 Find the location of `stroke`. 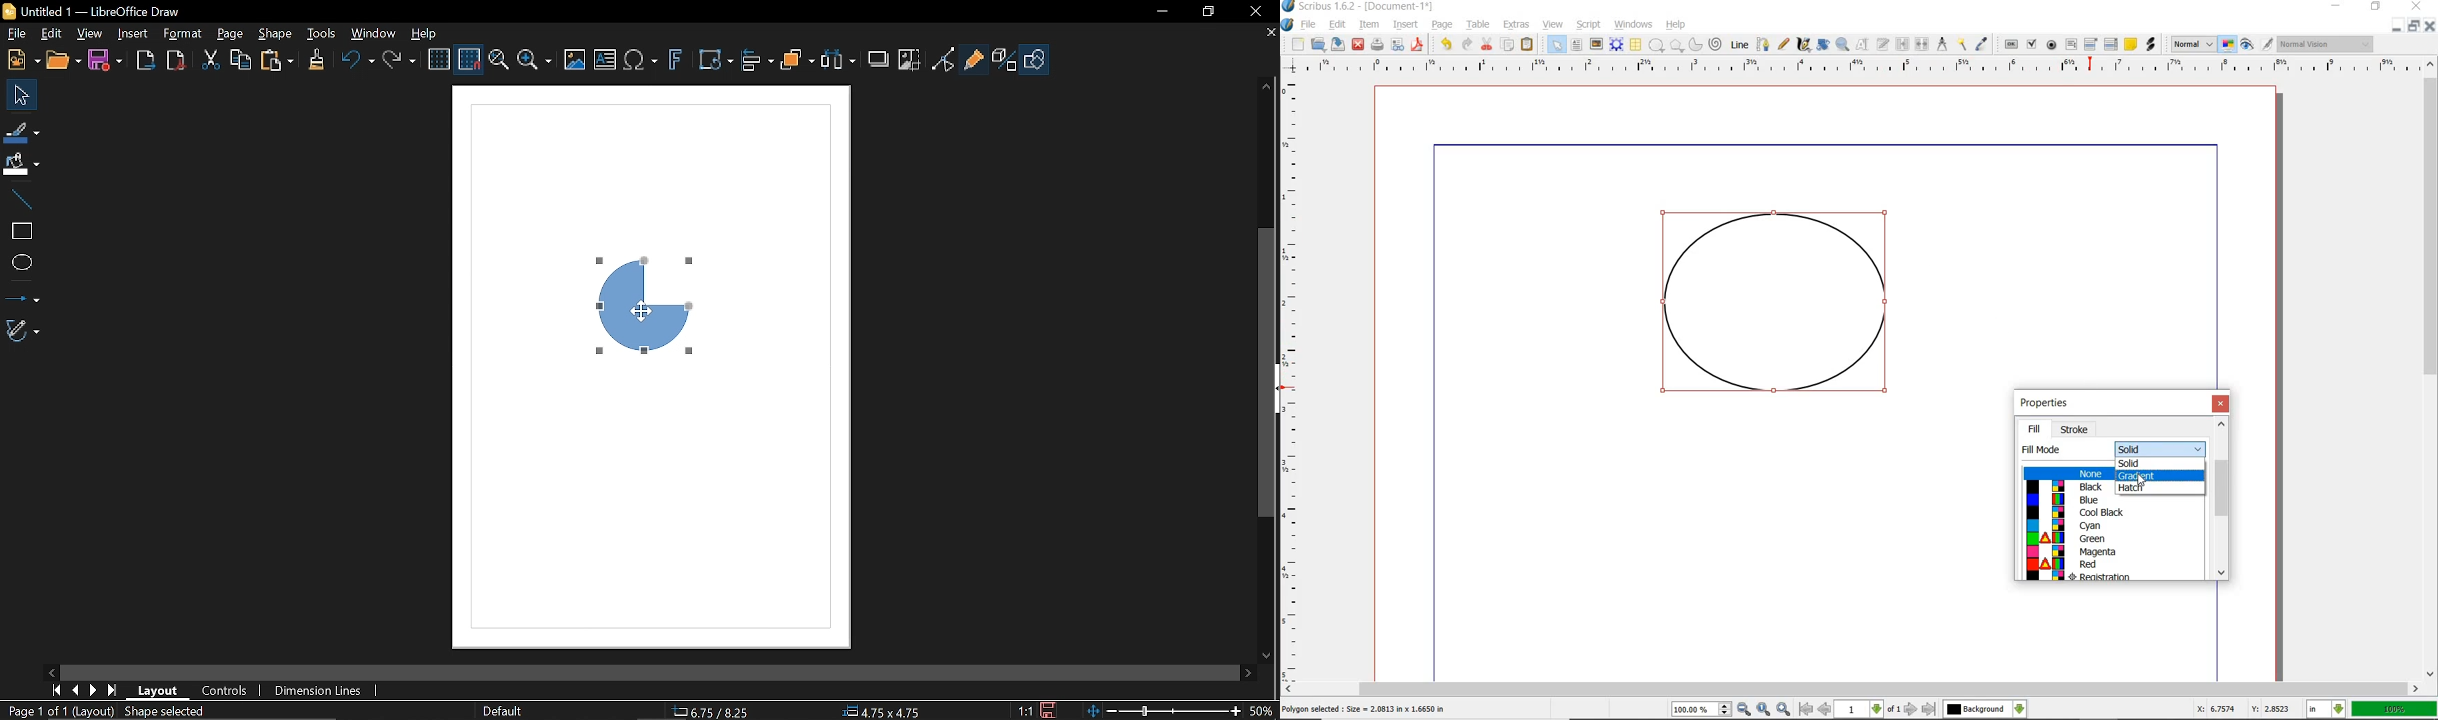

stroke is located at coordinates (2076, 430).